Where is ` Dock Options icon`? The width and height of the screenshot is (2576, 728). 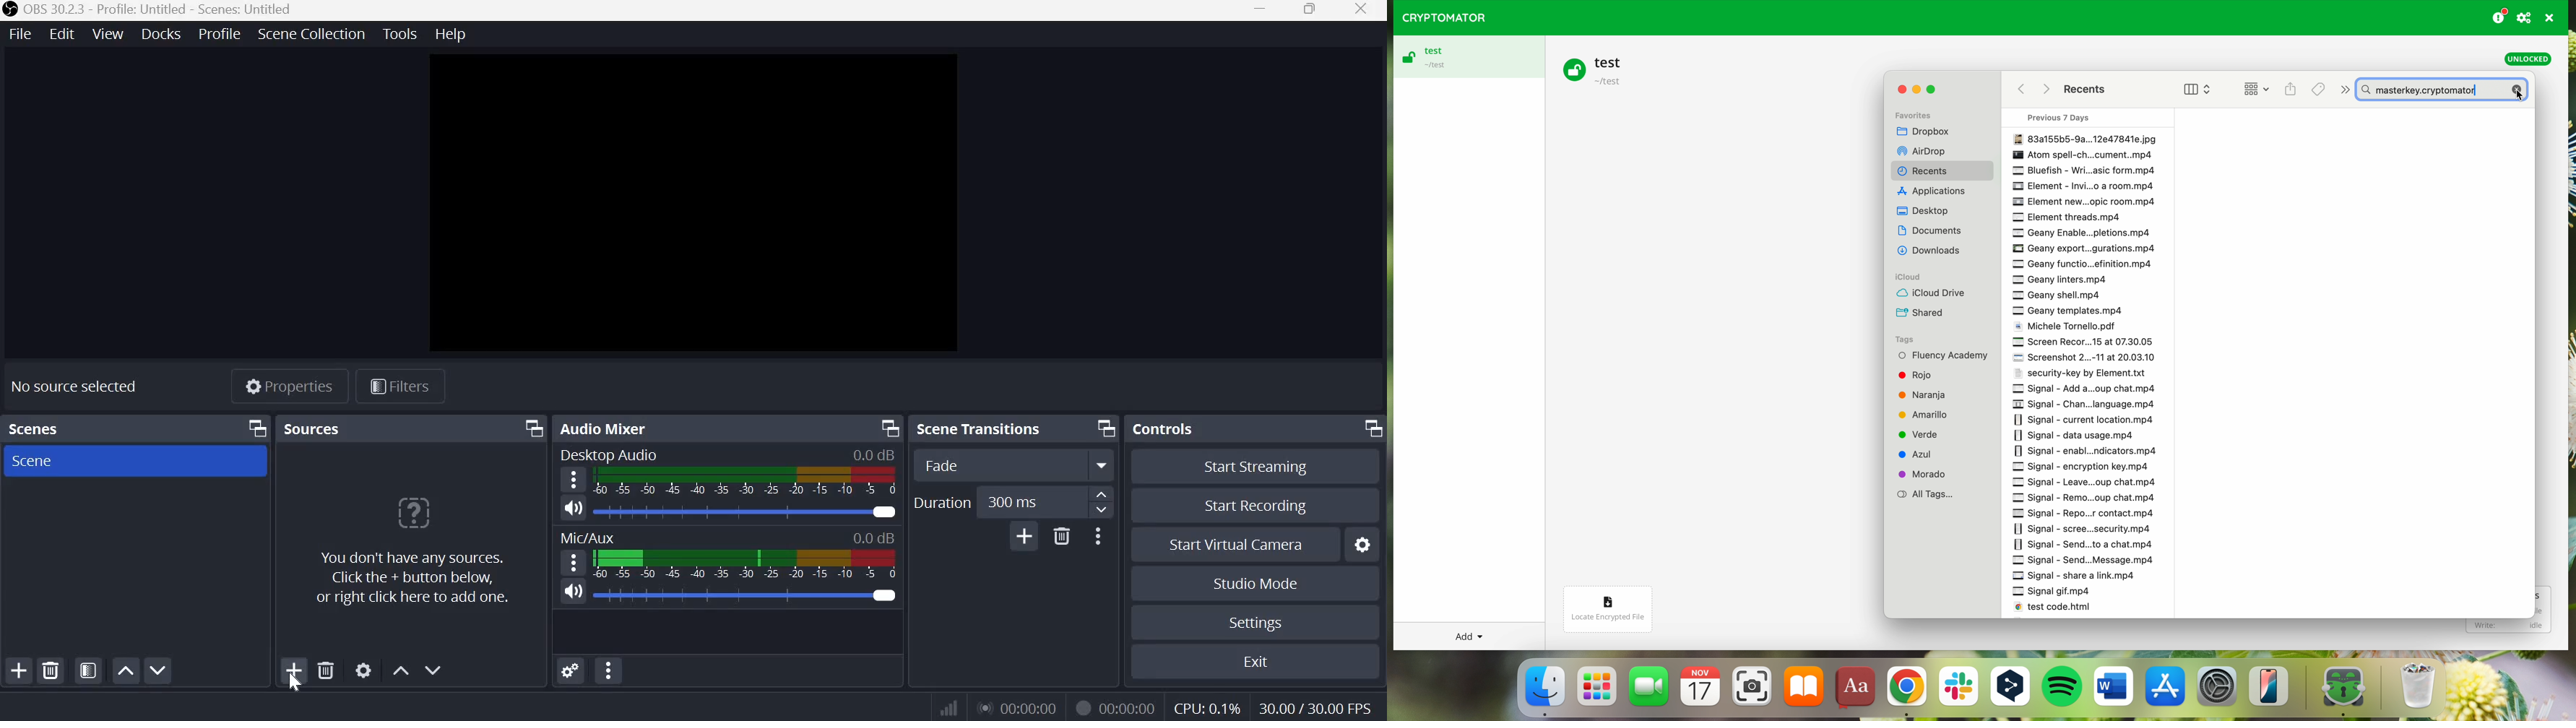
 Dock Options icon is located at coordinates (257, 428).